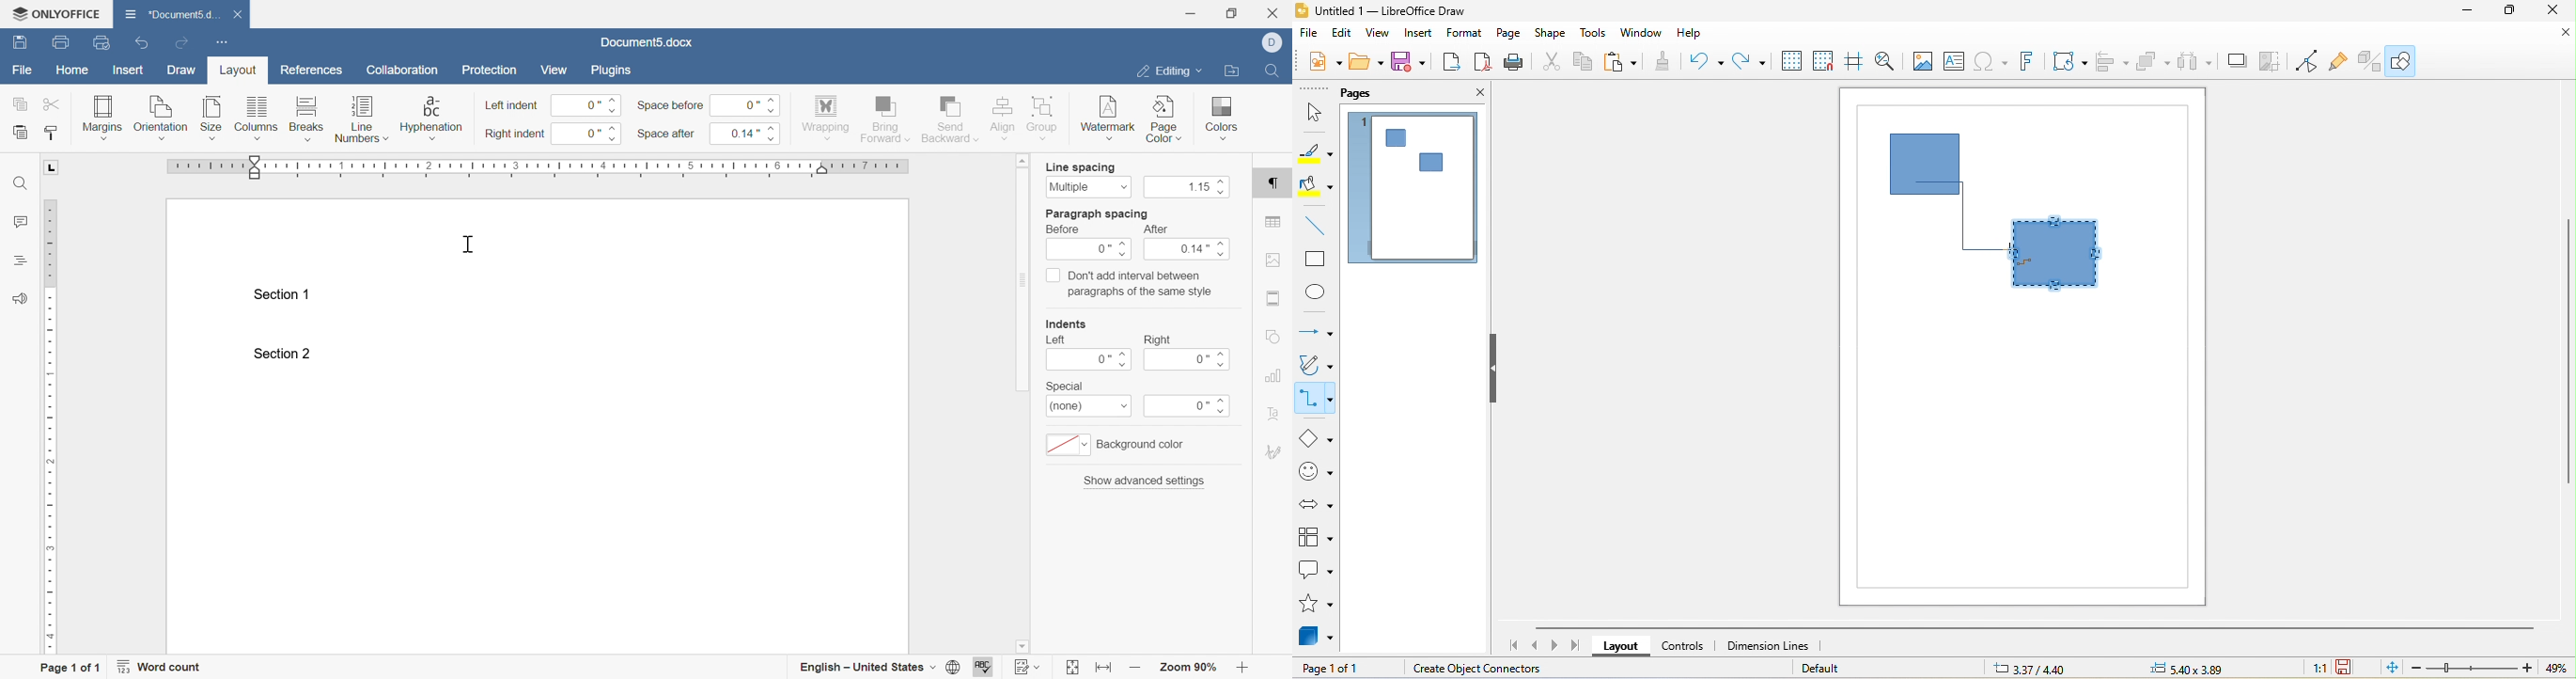 The height and width of the screenshot is (700, 2576). I want to click on align object, so click(2112, 61).